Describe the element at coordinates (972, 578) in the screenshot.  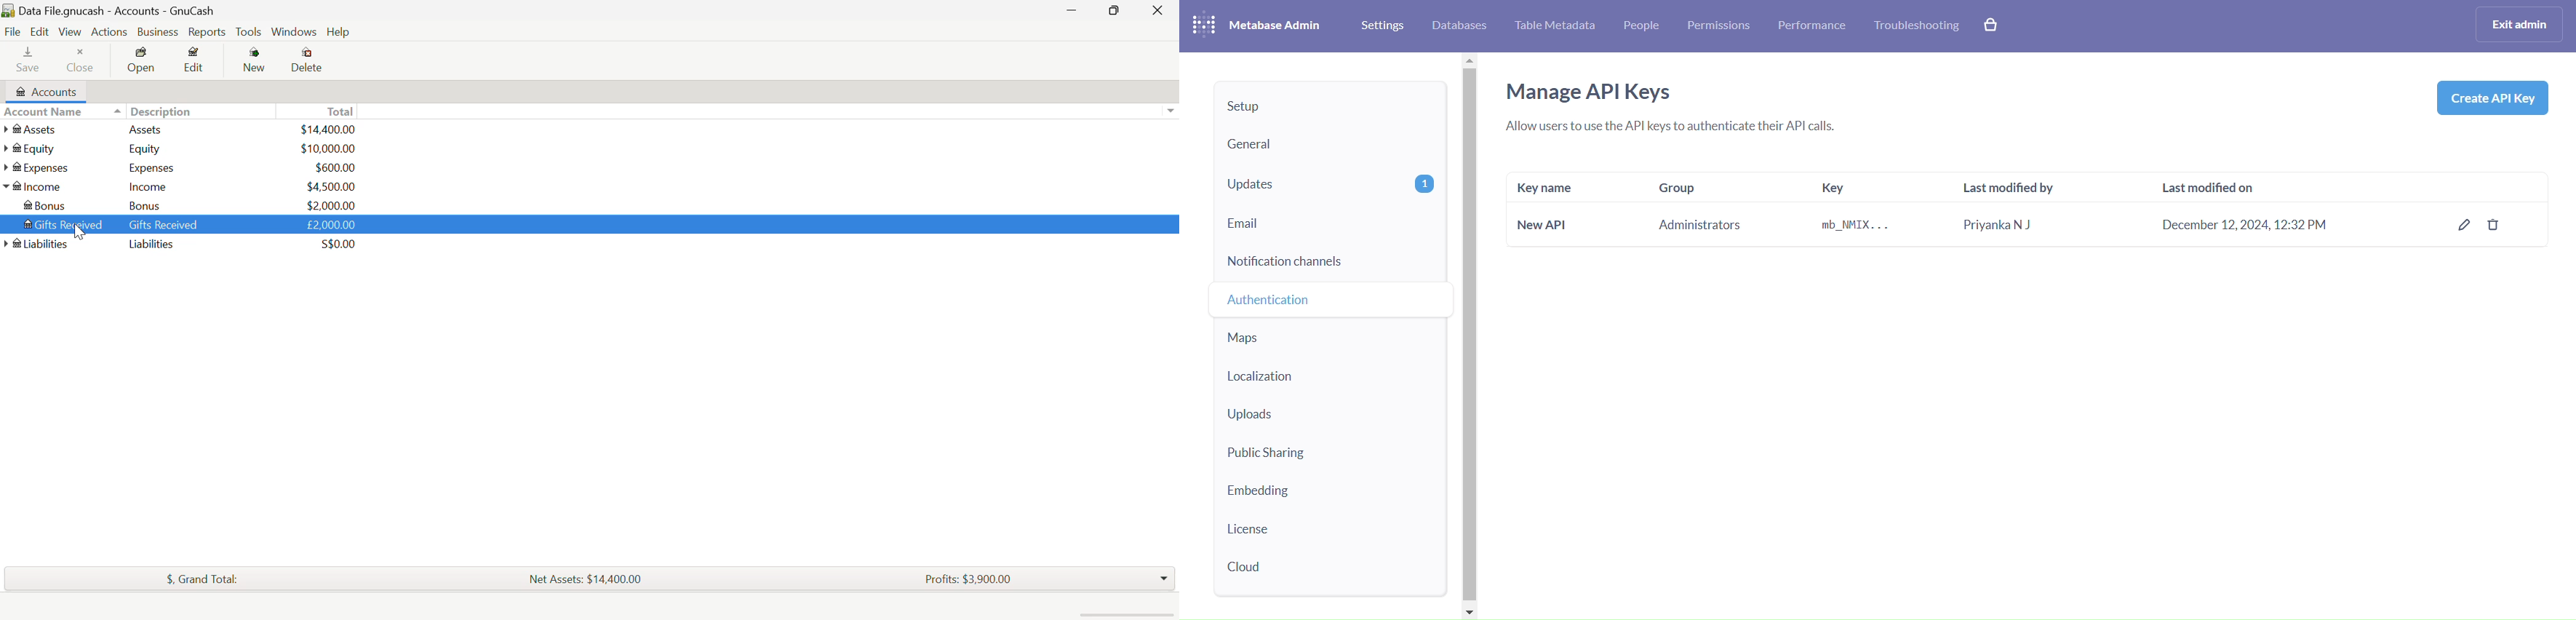
I see `Profits` at that location.